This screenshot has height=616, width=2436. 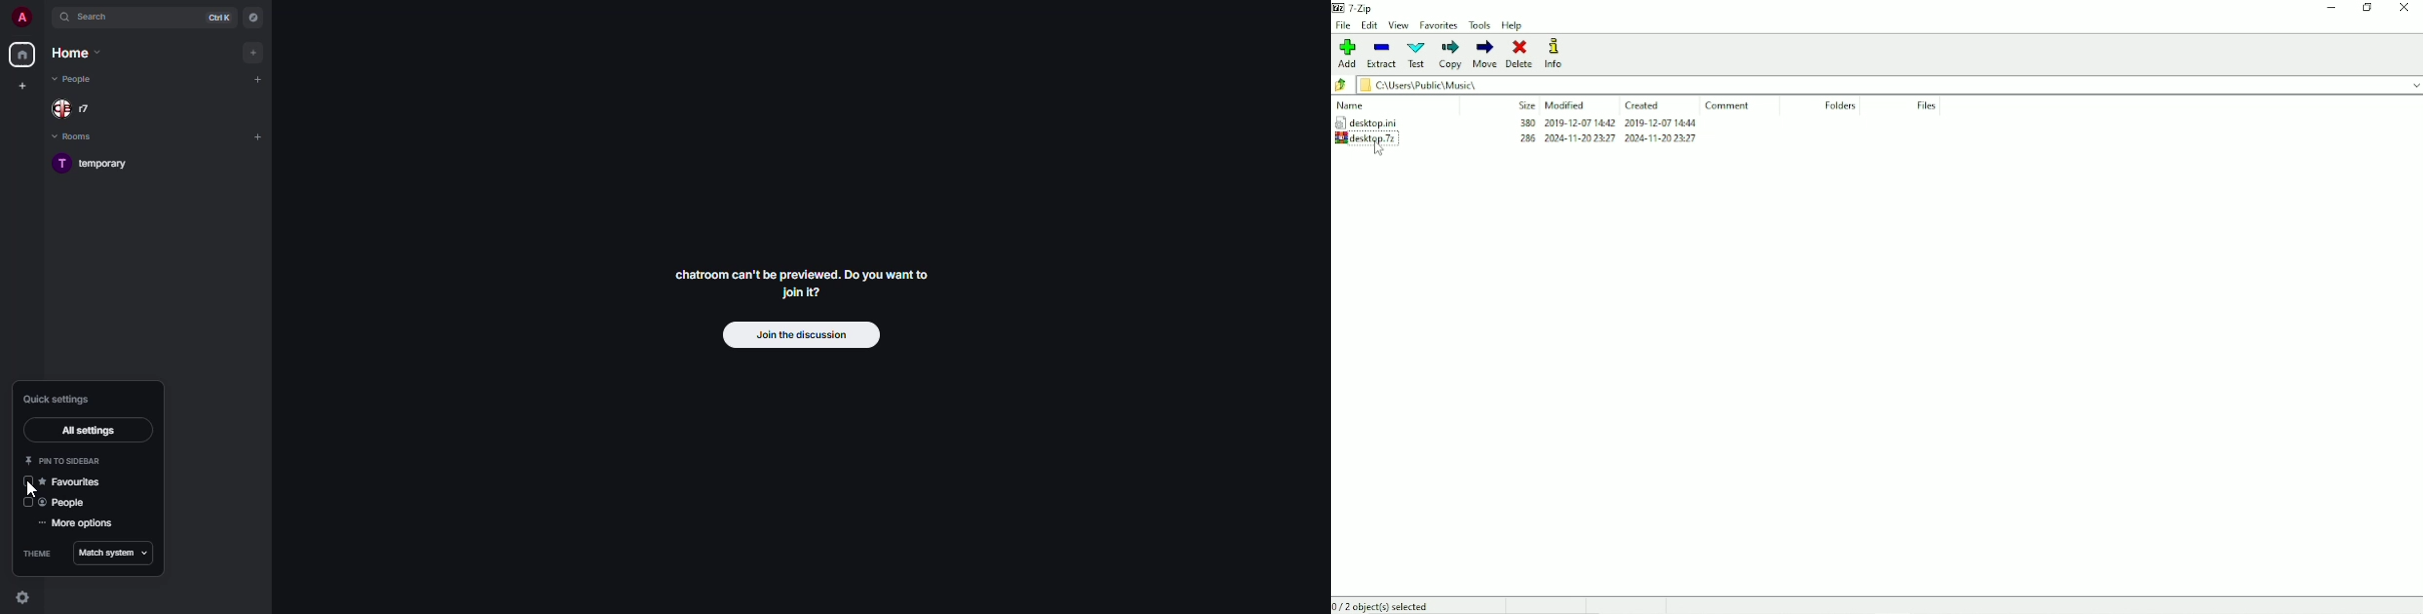 I want to click on Size, so click(x=1526, y=105).